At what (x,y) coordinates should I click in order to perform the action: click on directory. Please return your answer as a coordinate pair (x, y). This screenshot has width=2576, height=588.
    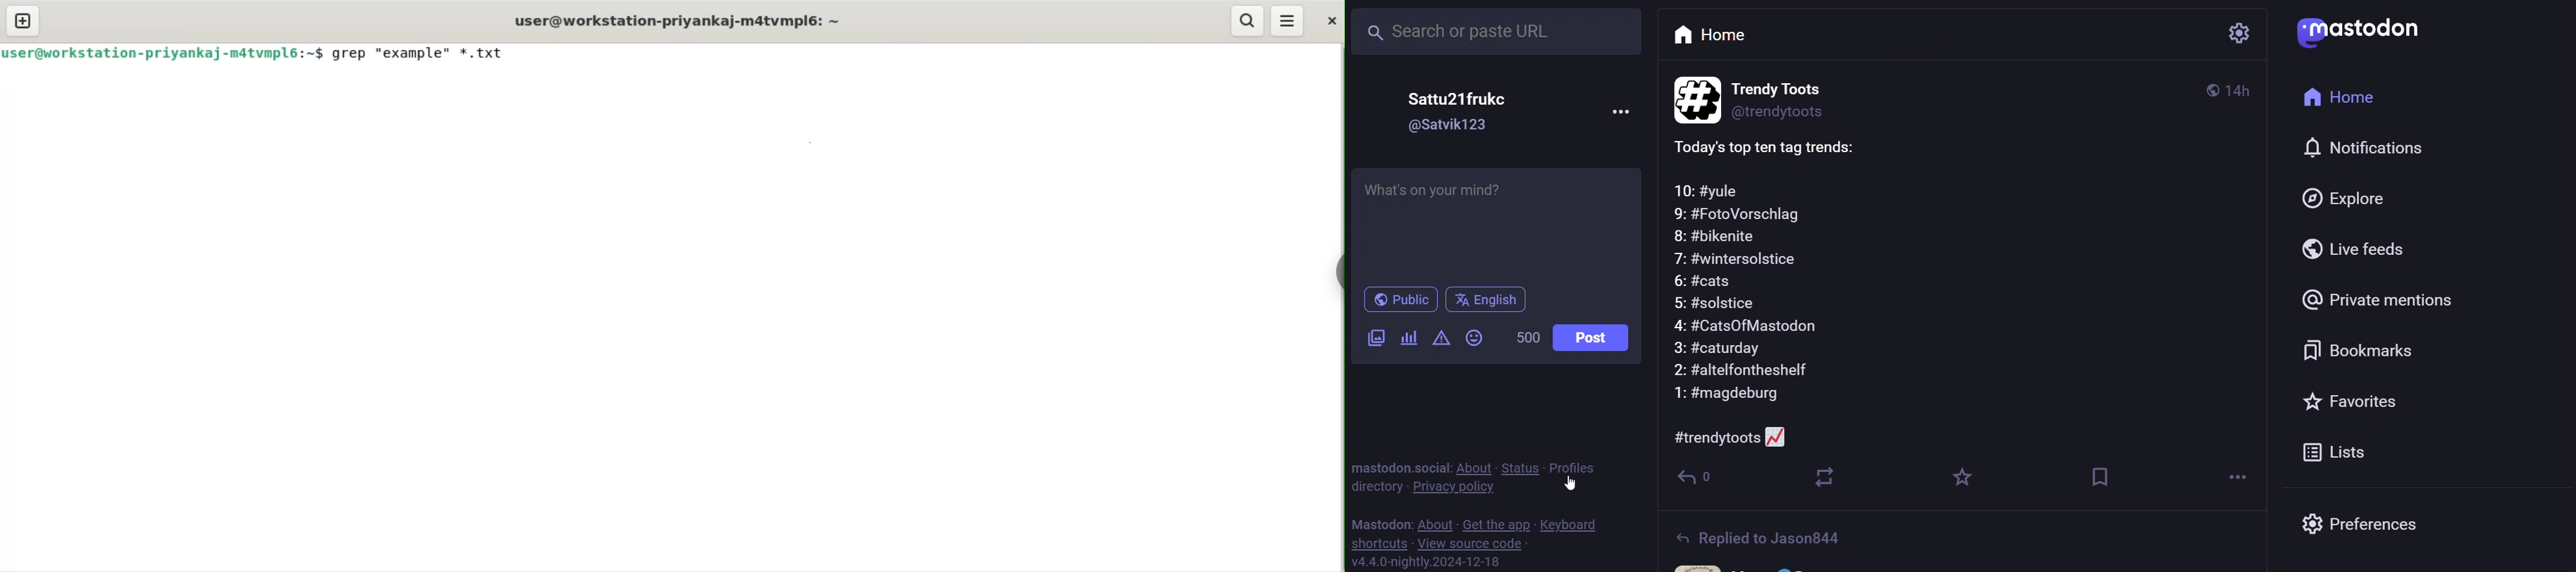
    Looking at the image, I should click on (1377, 487).